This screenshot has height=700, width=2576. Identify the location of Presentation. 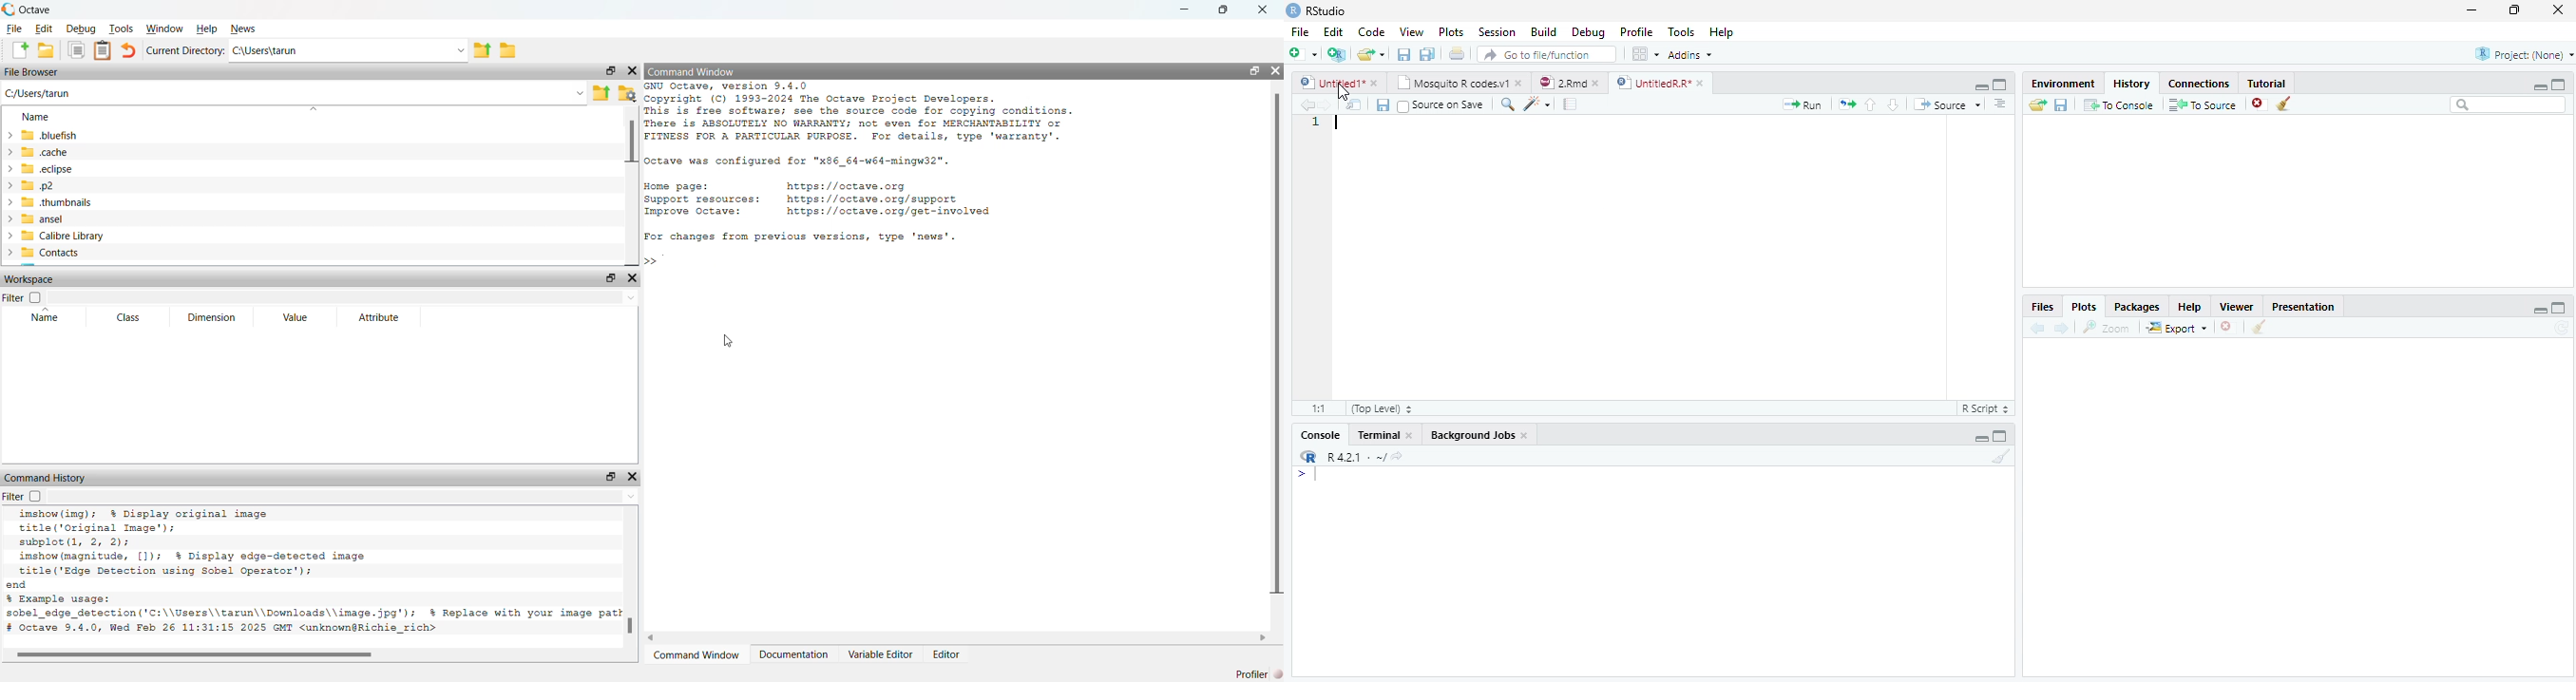
(2303, 306).